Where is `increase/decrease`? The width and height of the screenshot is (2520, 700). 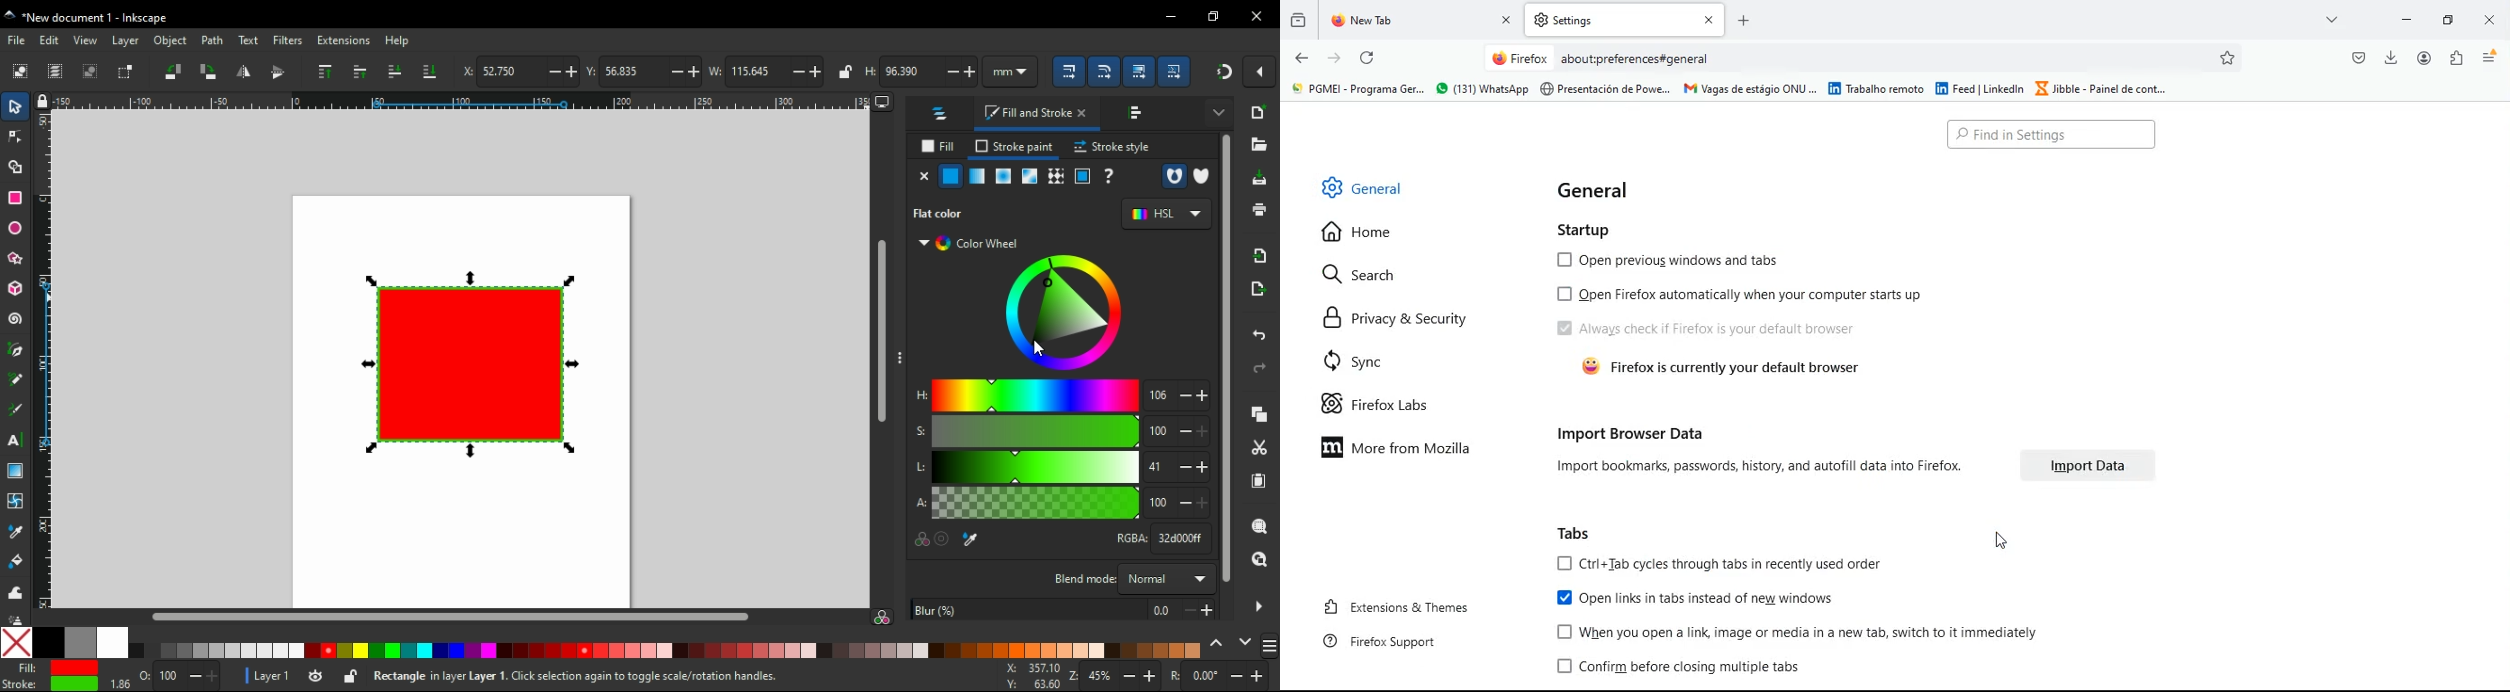
increase/decrease is located at coordinates (1194, 396).